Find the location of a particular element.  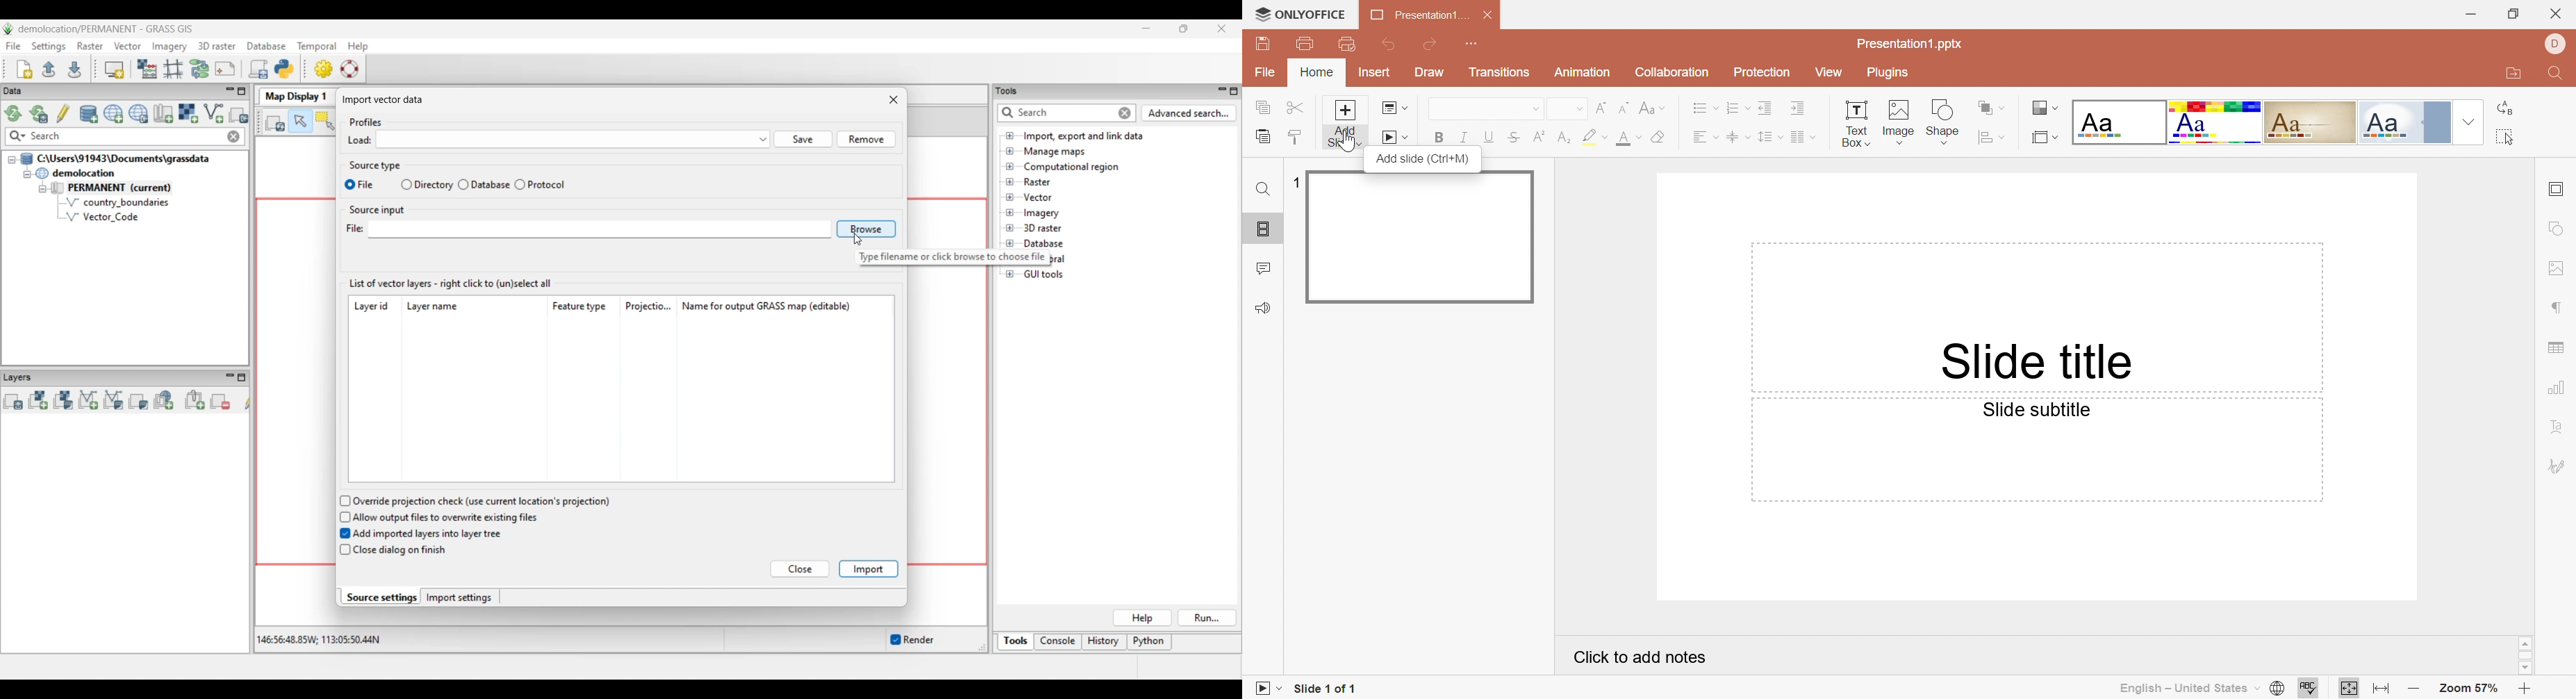

Customize Quick Access Toolbar is located at coordinates (1472, 45).